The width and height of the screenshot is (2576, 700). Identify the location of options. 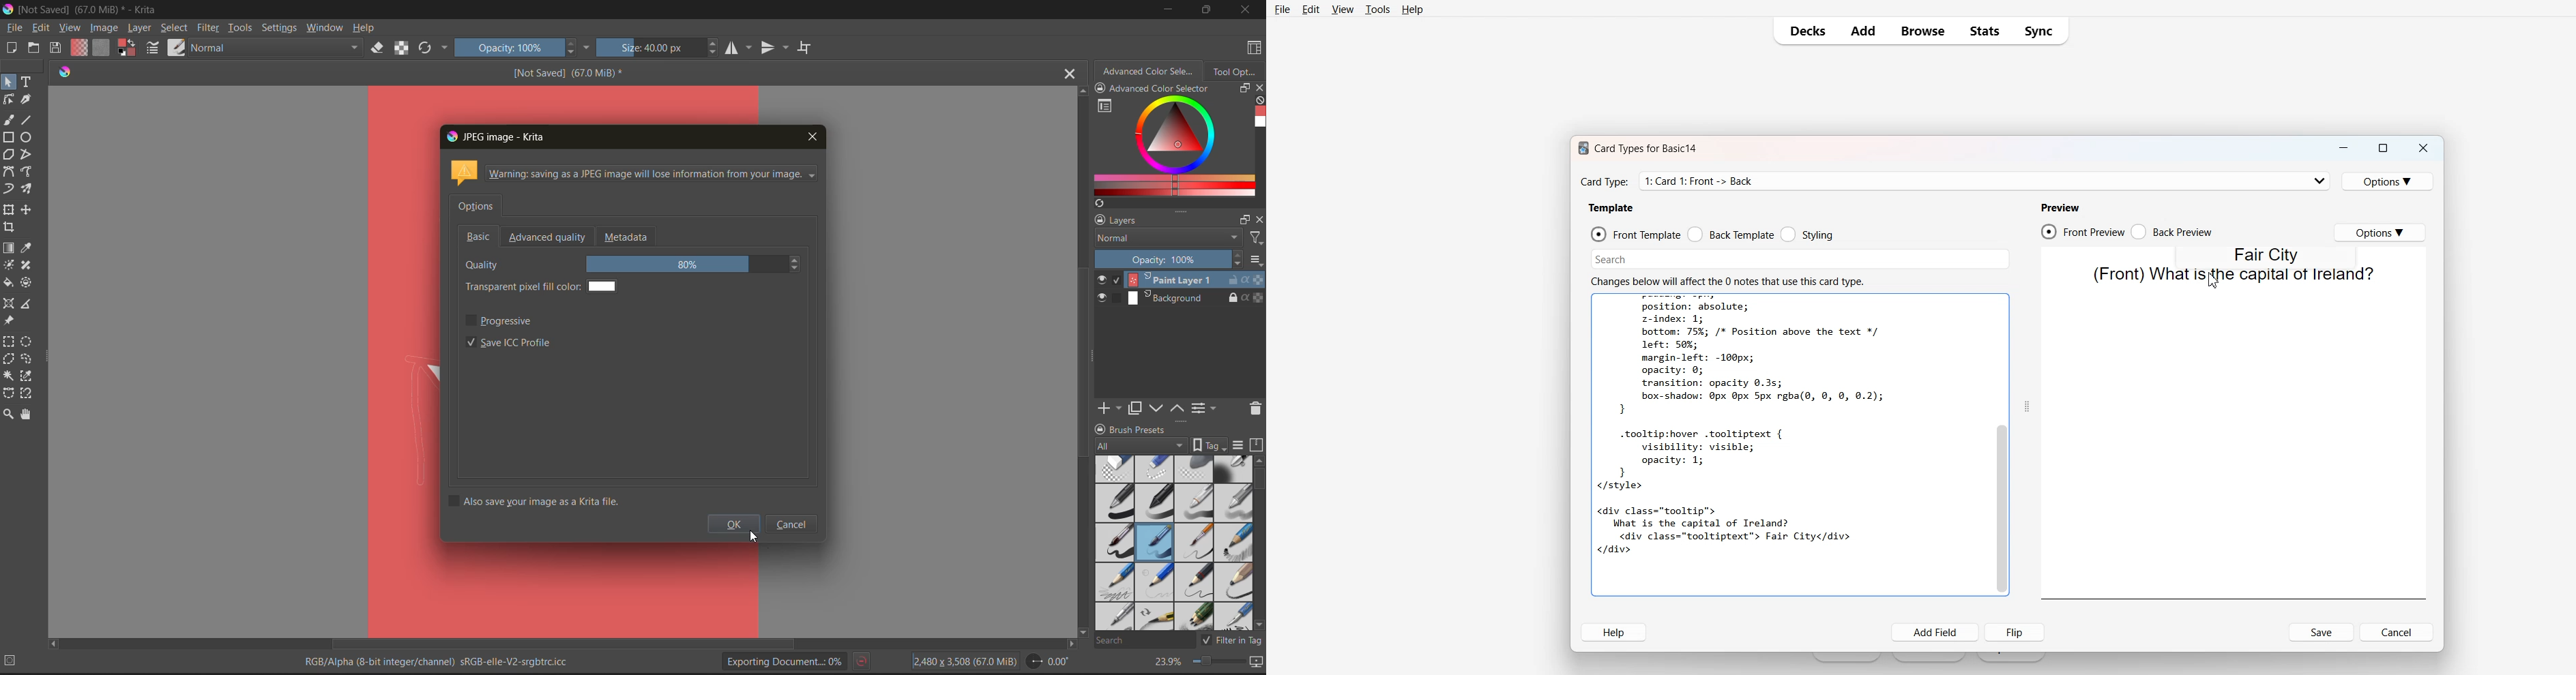
(476, 206).